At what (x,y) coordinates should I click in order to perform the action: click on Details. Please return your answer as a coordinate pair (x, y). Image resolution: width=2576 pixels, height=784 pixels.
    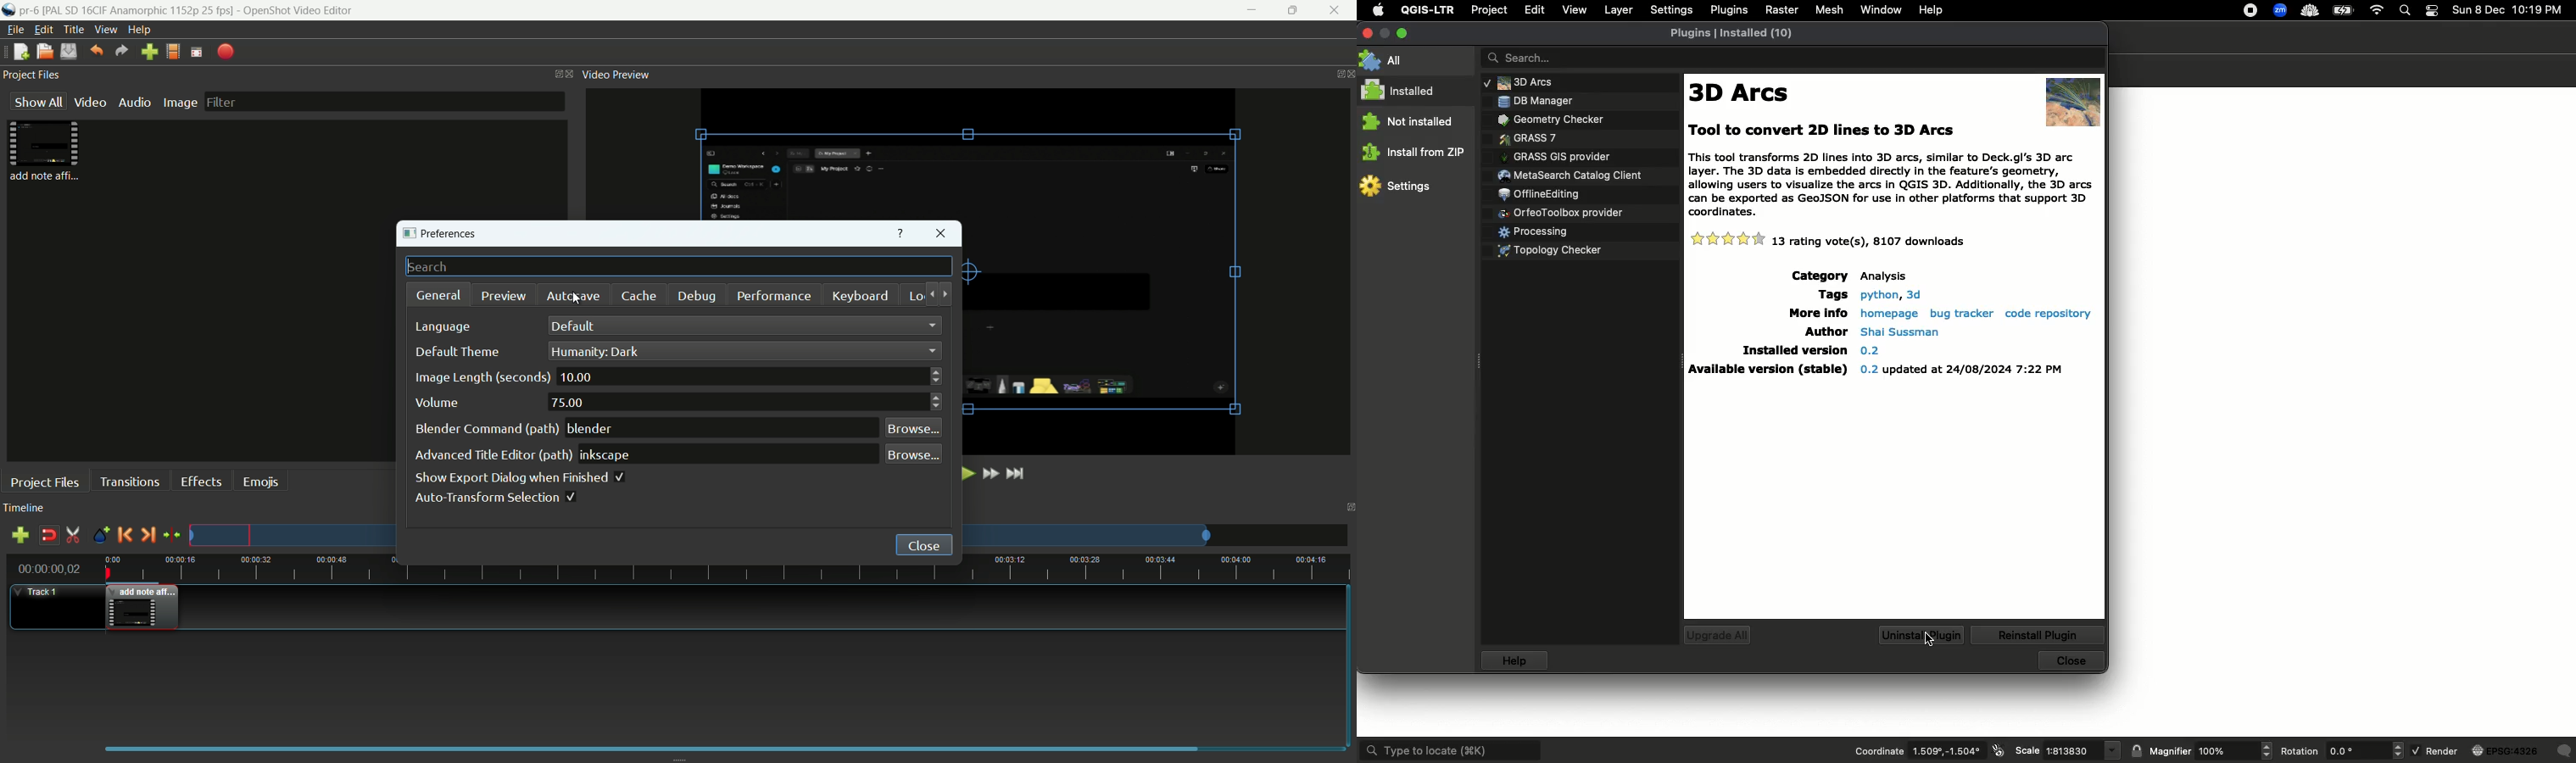
    Looking at the image, I should click on (1871, 294).